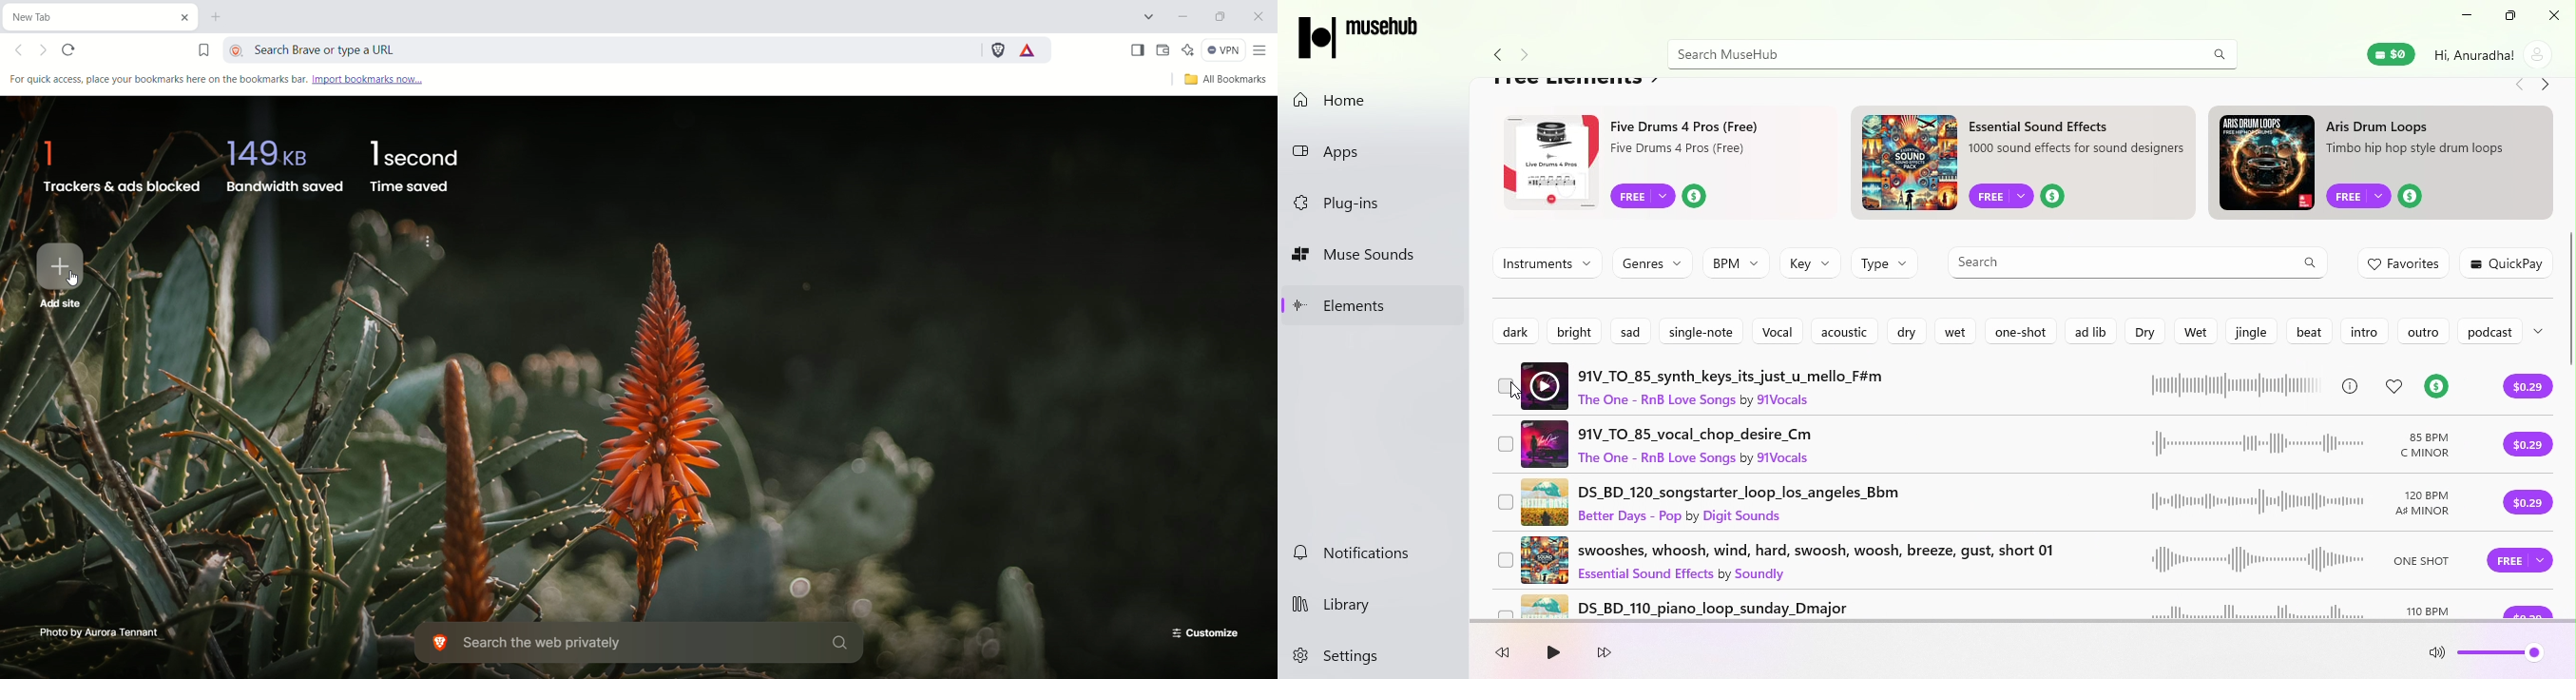 This screenshot has width=2576, height=700. What do you see at coordinates (1147, 19) in the screenshot?
I see `search tabs` at bounding box center [1147, 19].